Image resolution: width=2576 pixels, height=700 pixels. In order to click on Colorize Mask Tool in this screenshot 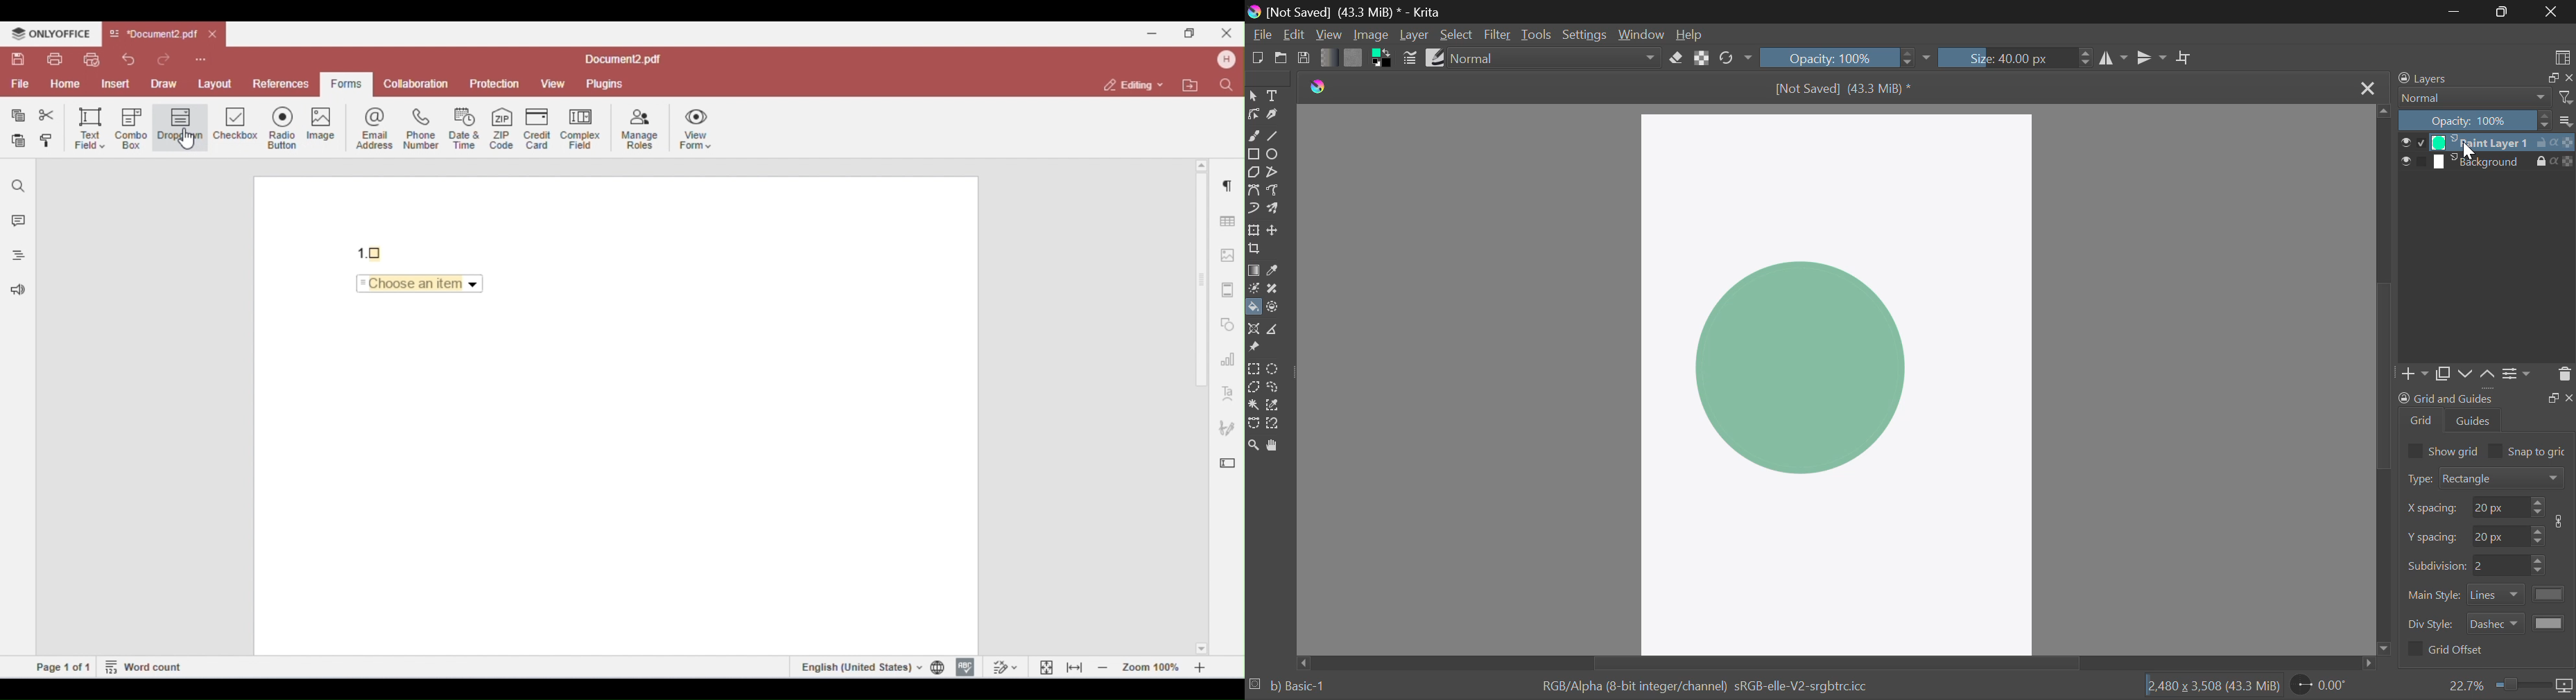, I will do `click(1254, 289)`.